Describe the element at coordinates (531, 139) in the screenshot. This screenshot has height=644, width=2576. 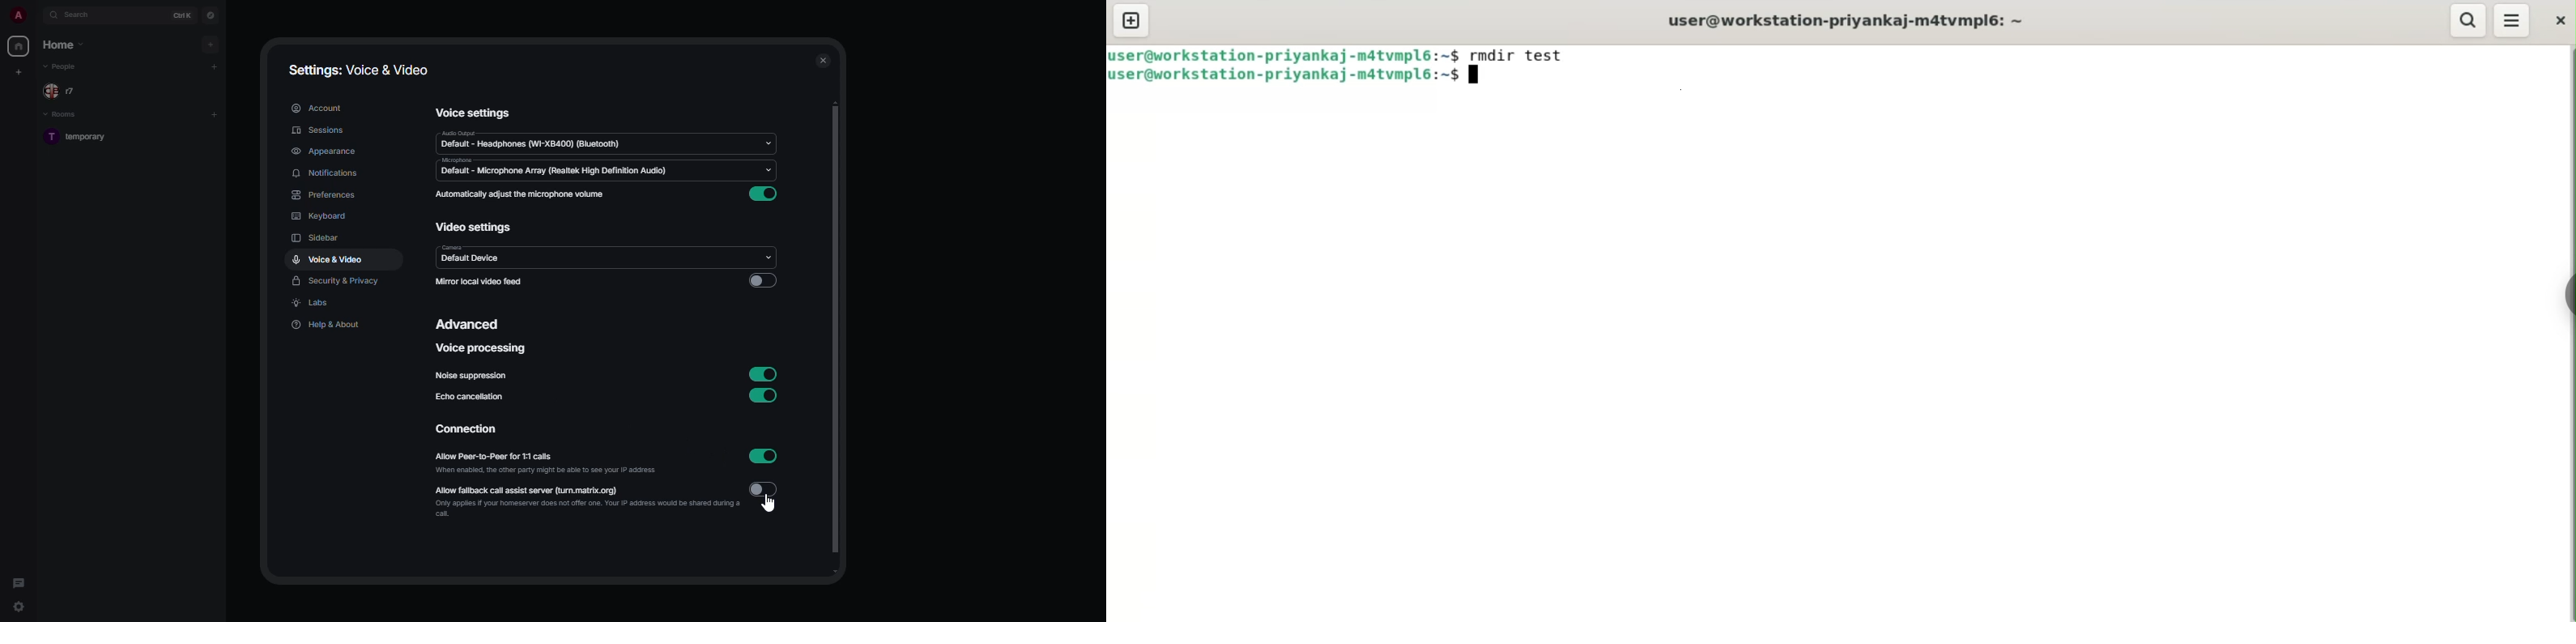
I see `audio default` at that location.